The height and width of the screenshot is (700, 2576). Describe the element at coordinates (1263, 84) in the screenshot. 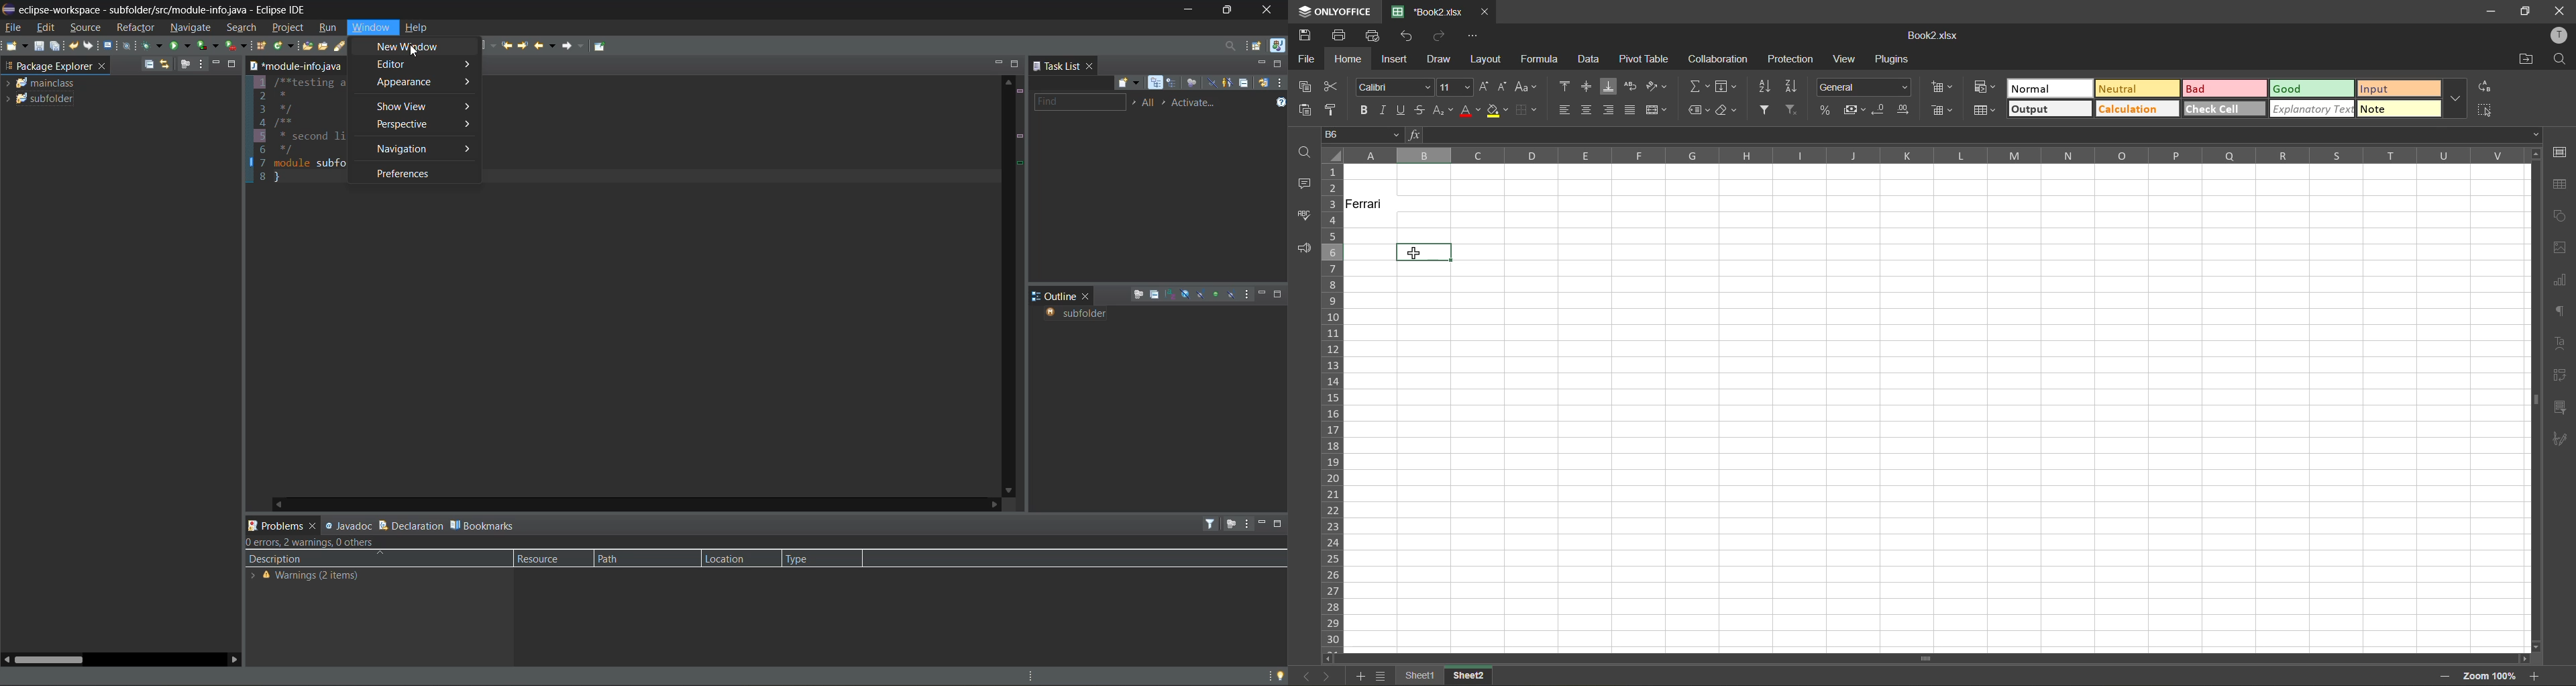

I see `synchronize changed` at that location.